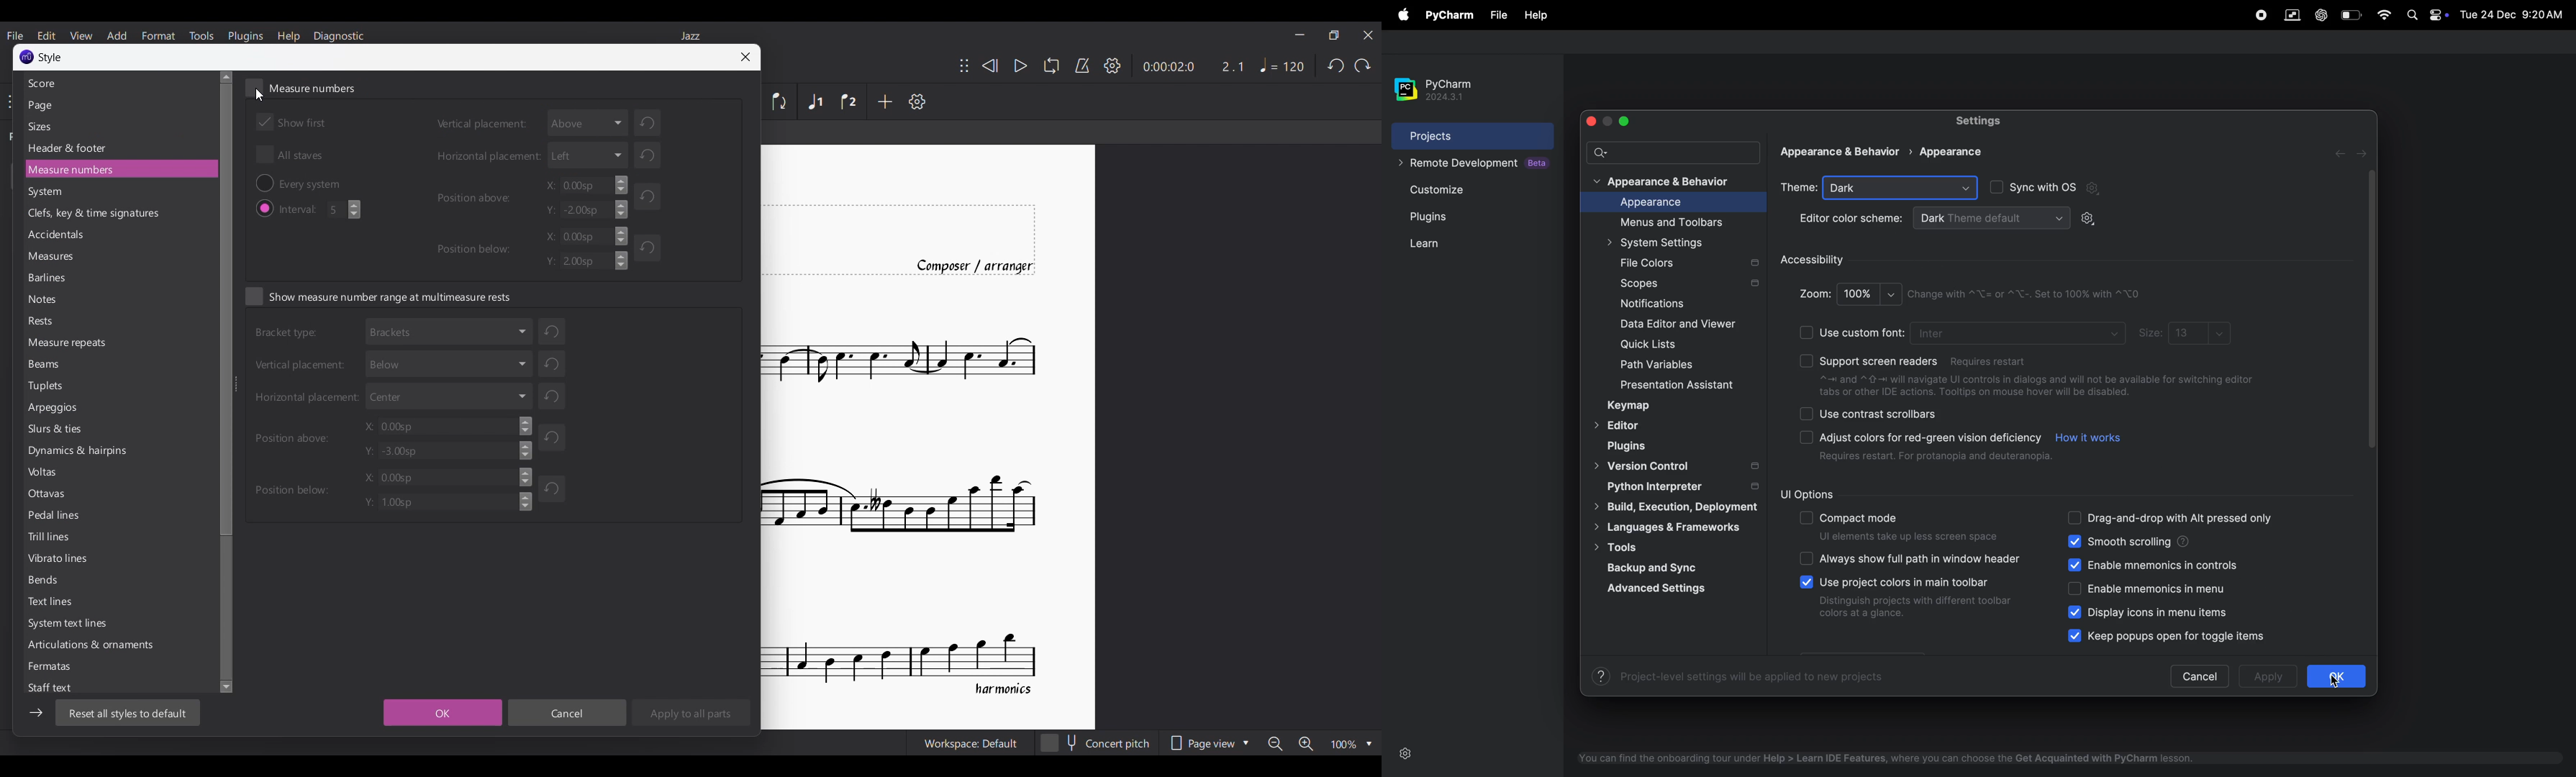 This screenshot has width=2576, height=784. What do you see at coordinates (289, 36) in the screenshot?
I see `Help menu` at bounding box center [289, 36].